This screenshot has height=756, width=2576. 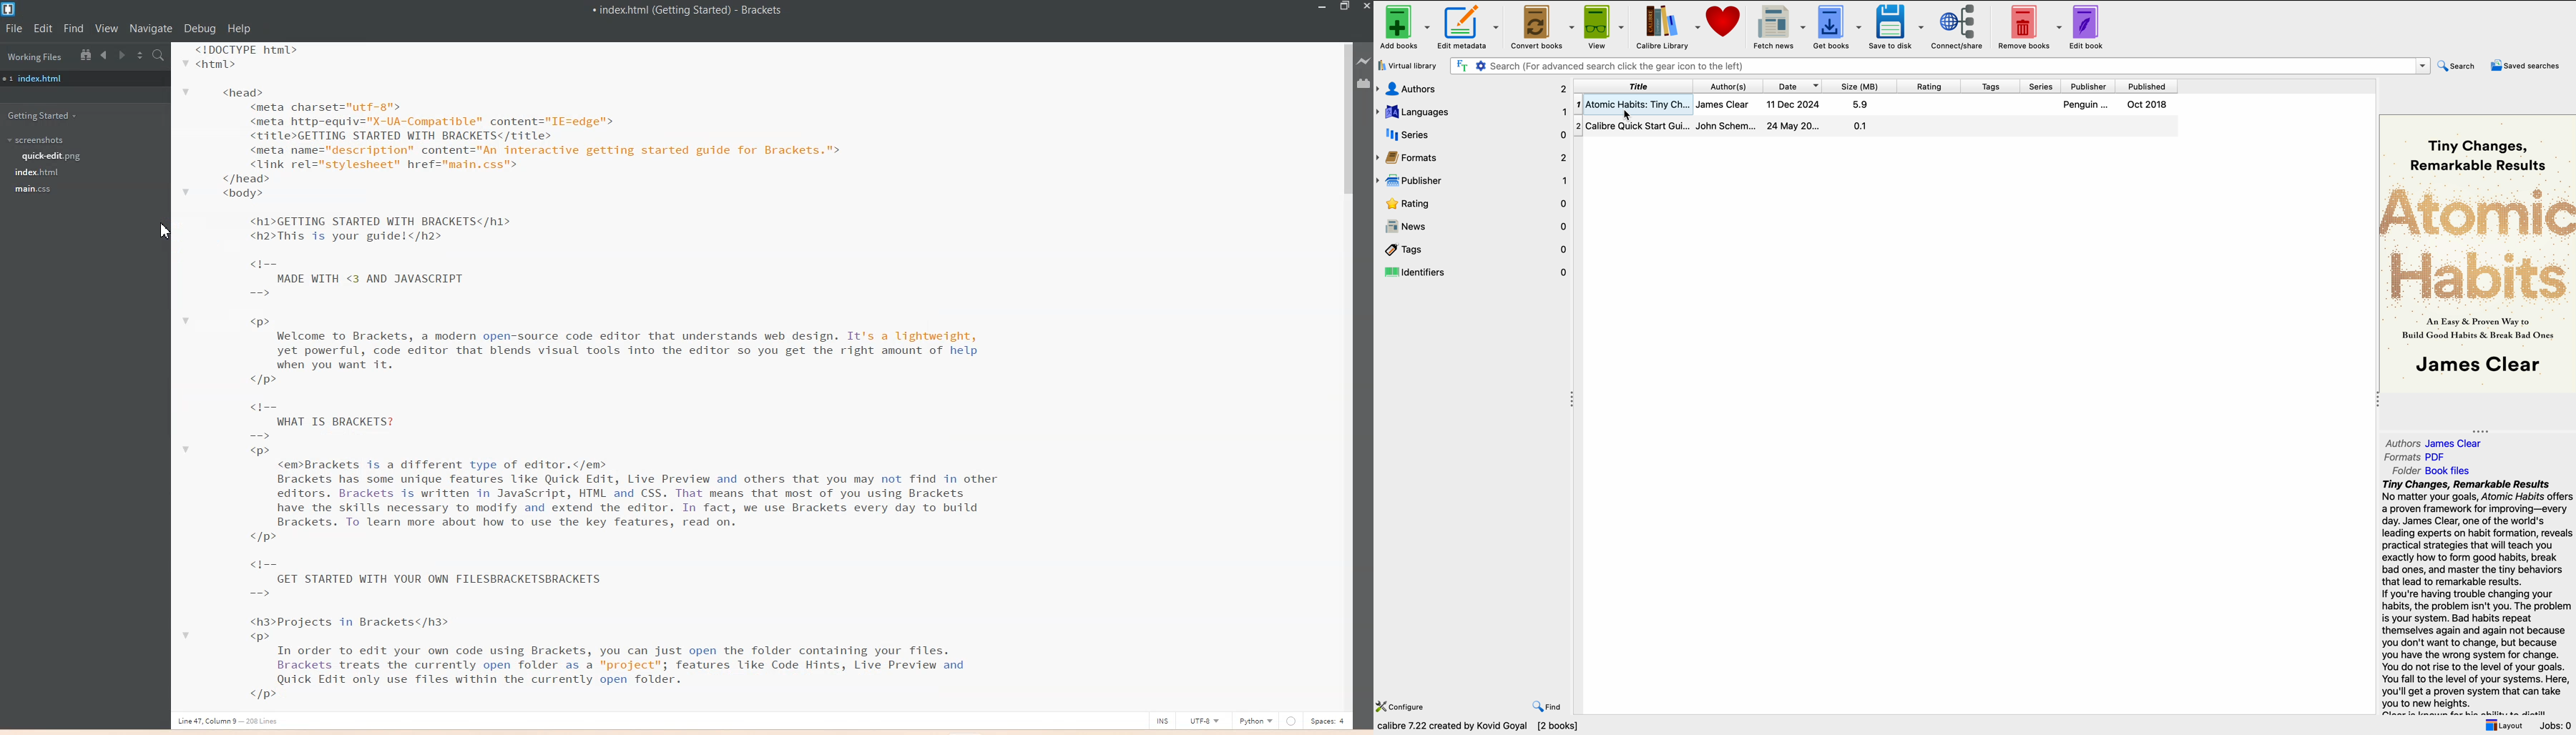 I want to click on index.html, so click(x=38, y=172).